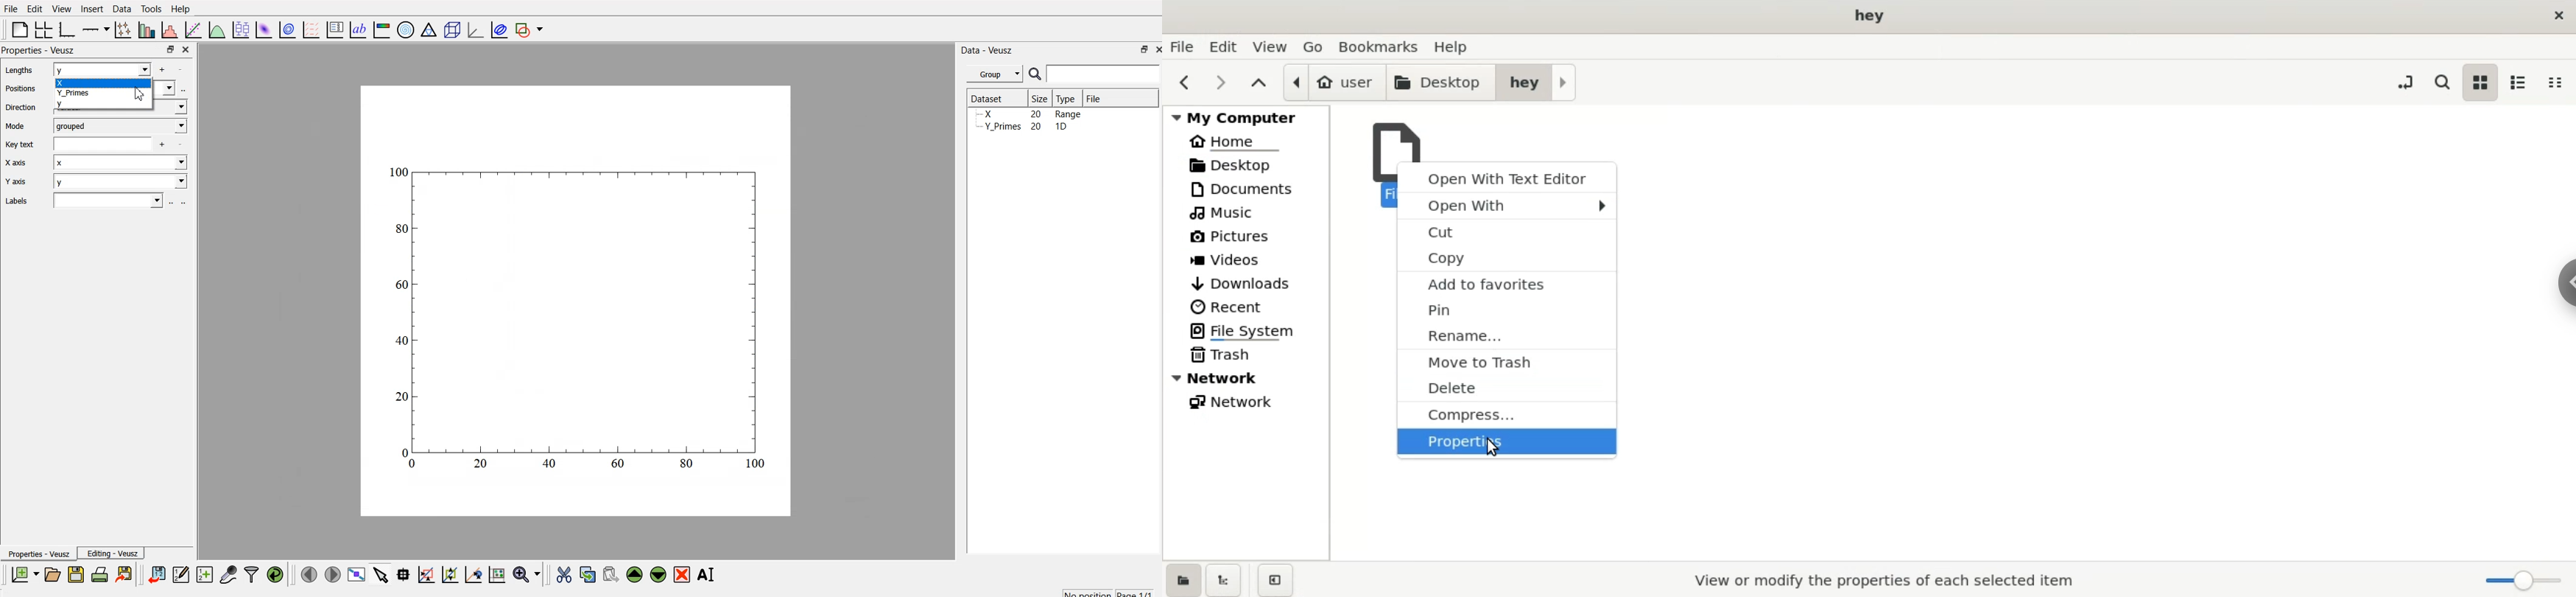  I want to click on reload linked dataset, so click(275, 573).